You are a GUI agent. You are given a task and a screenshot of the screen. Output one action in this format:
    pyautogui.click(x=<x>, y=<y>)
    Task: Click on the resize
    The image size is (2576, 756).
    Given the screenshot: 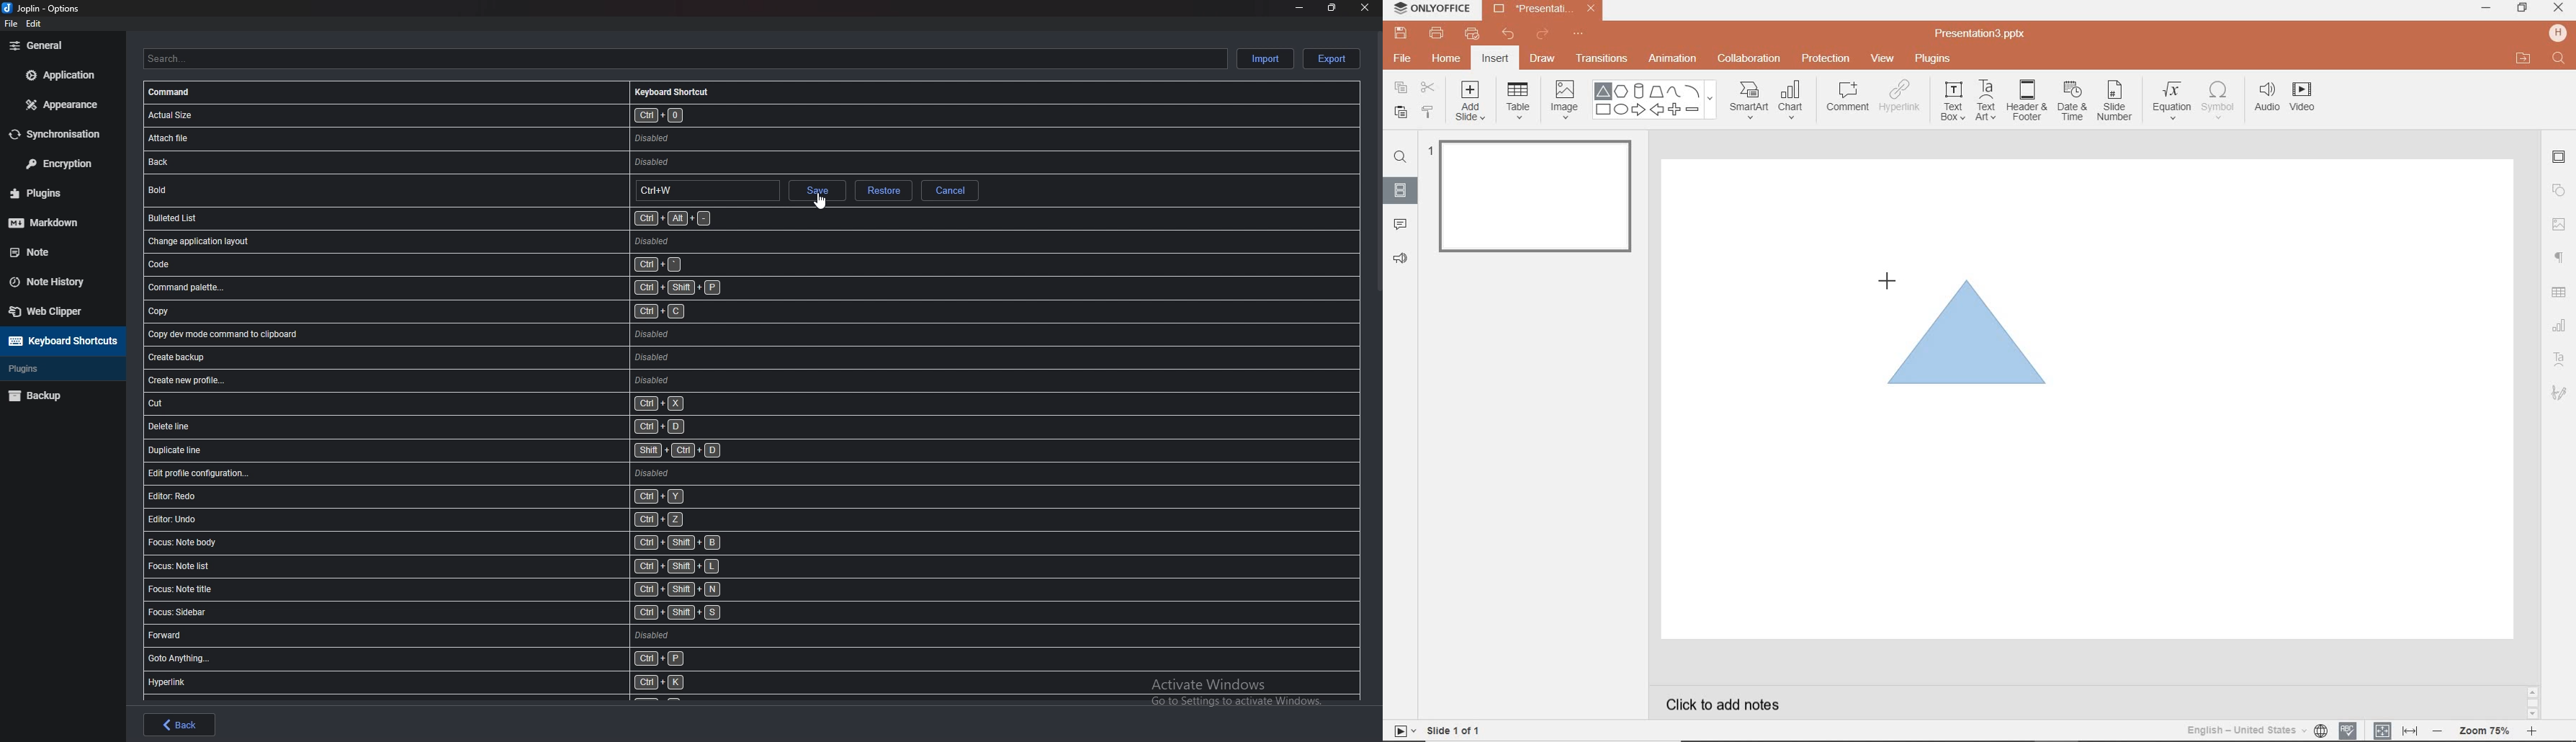 What is the action you would take?
    pyautogui.click(x=1332, y=7)
    